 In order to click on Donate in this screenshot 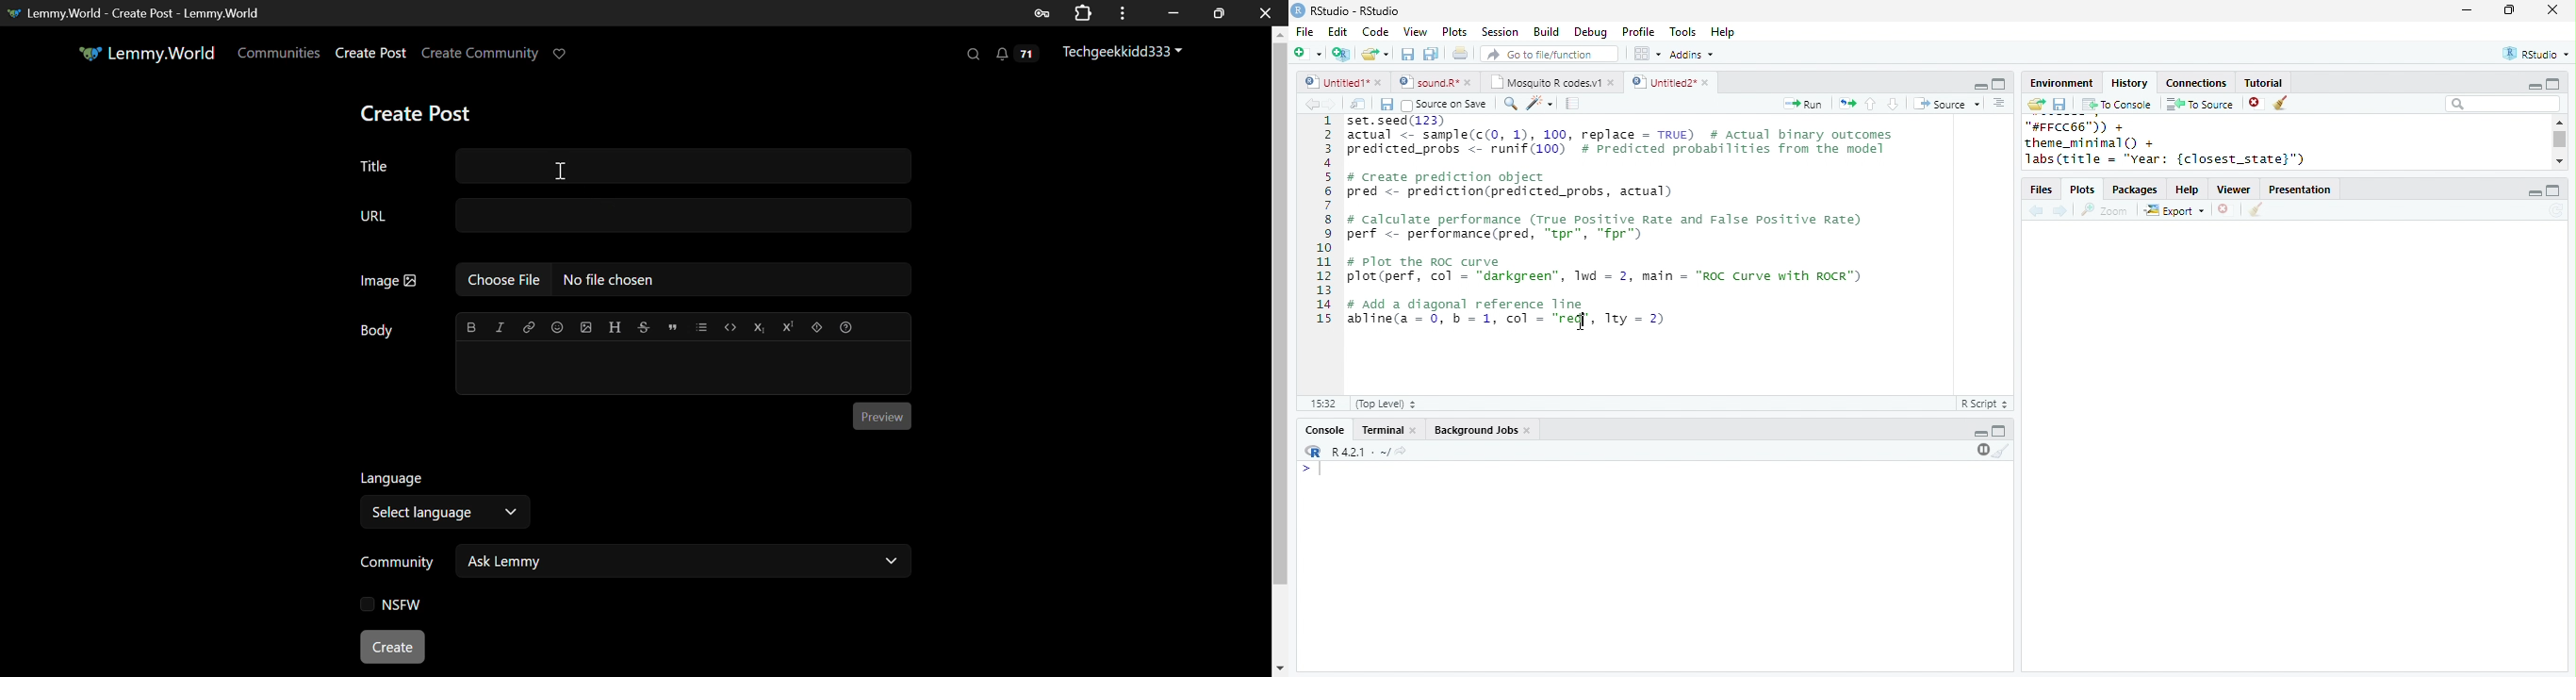, I will do `click(565, 54)`.